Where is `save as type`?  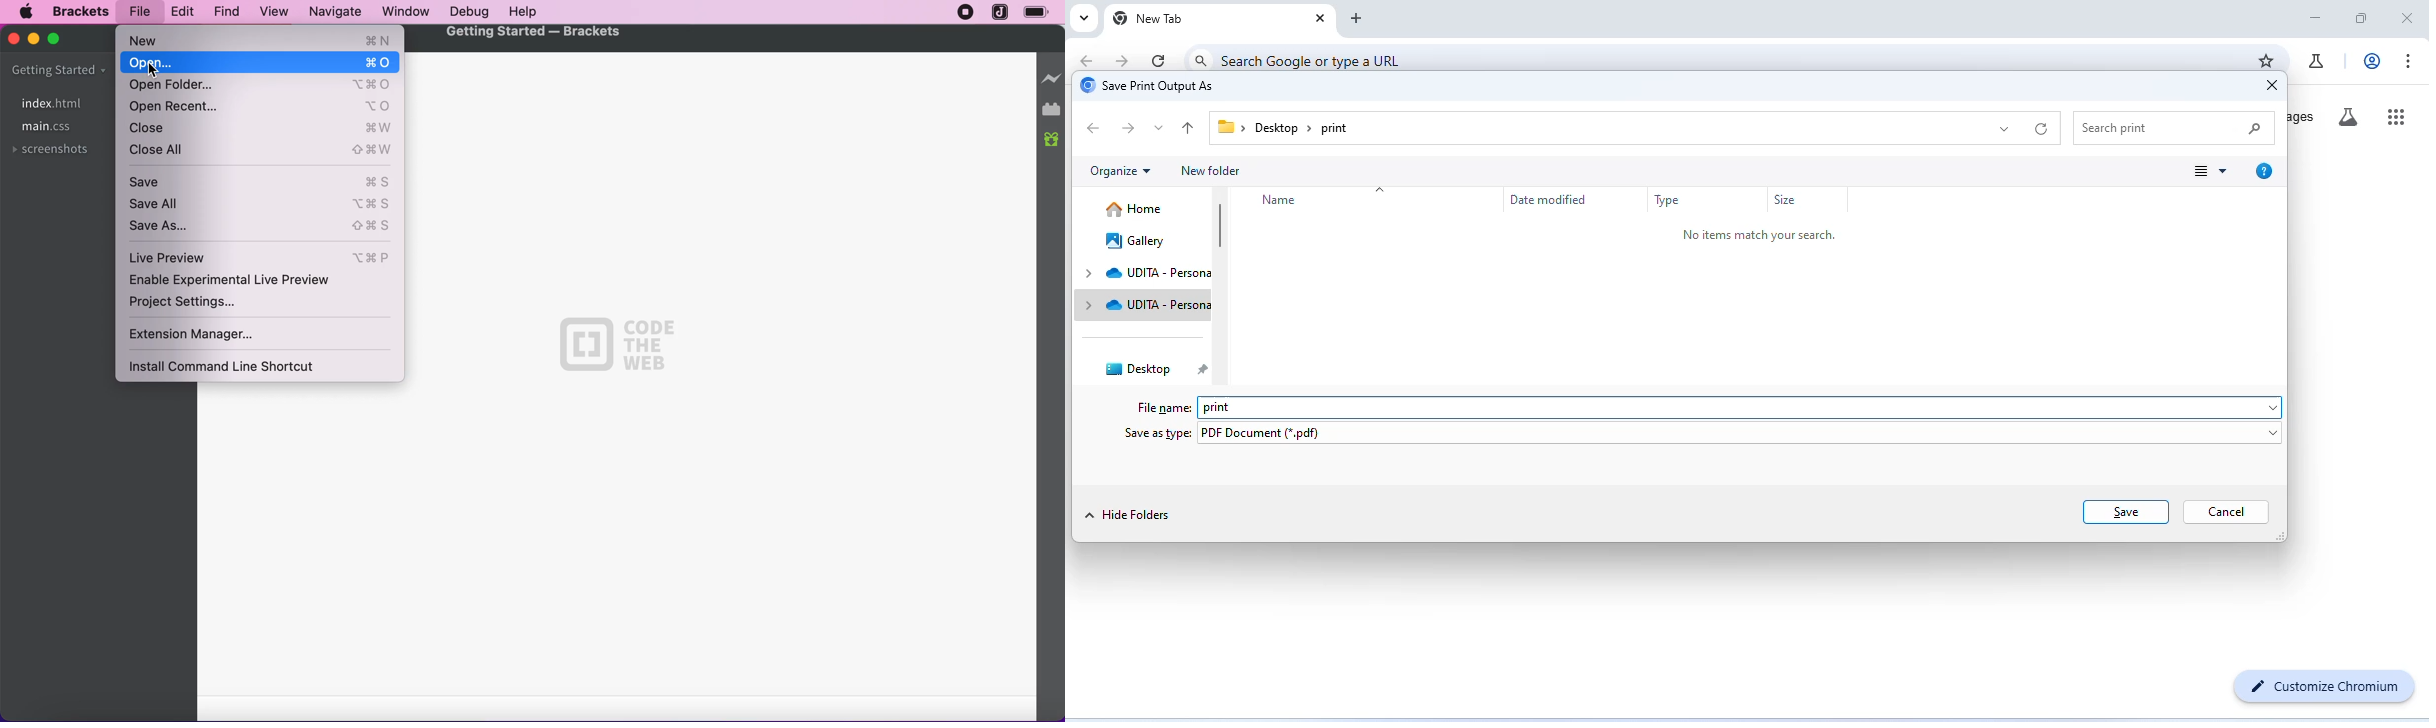 save as type is located at coordinates (1157, 435).